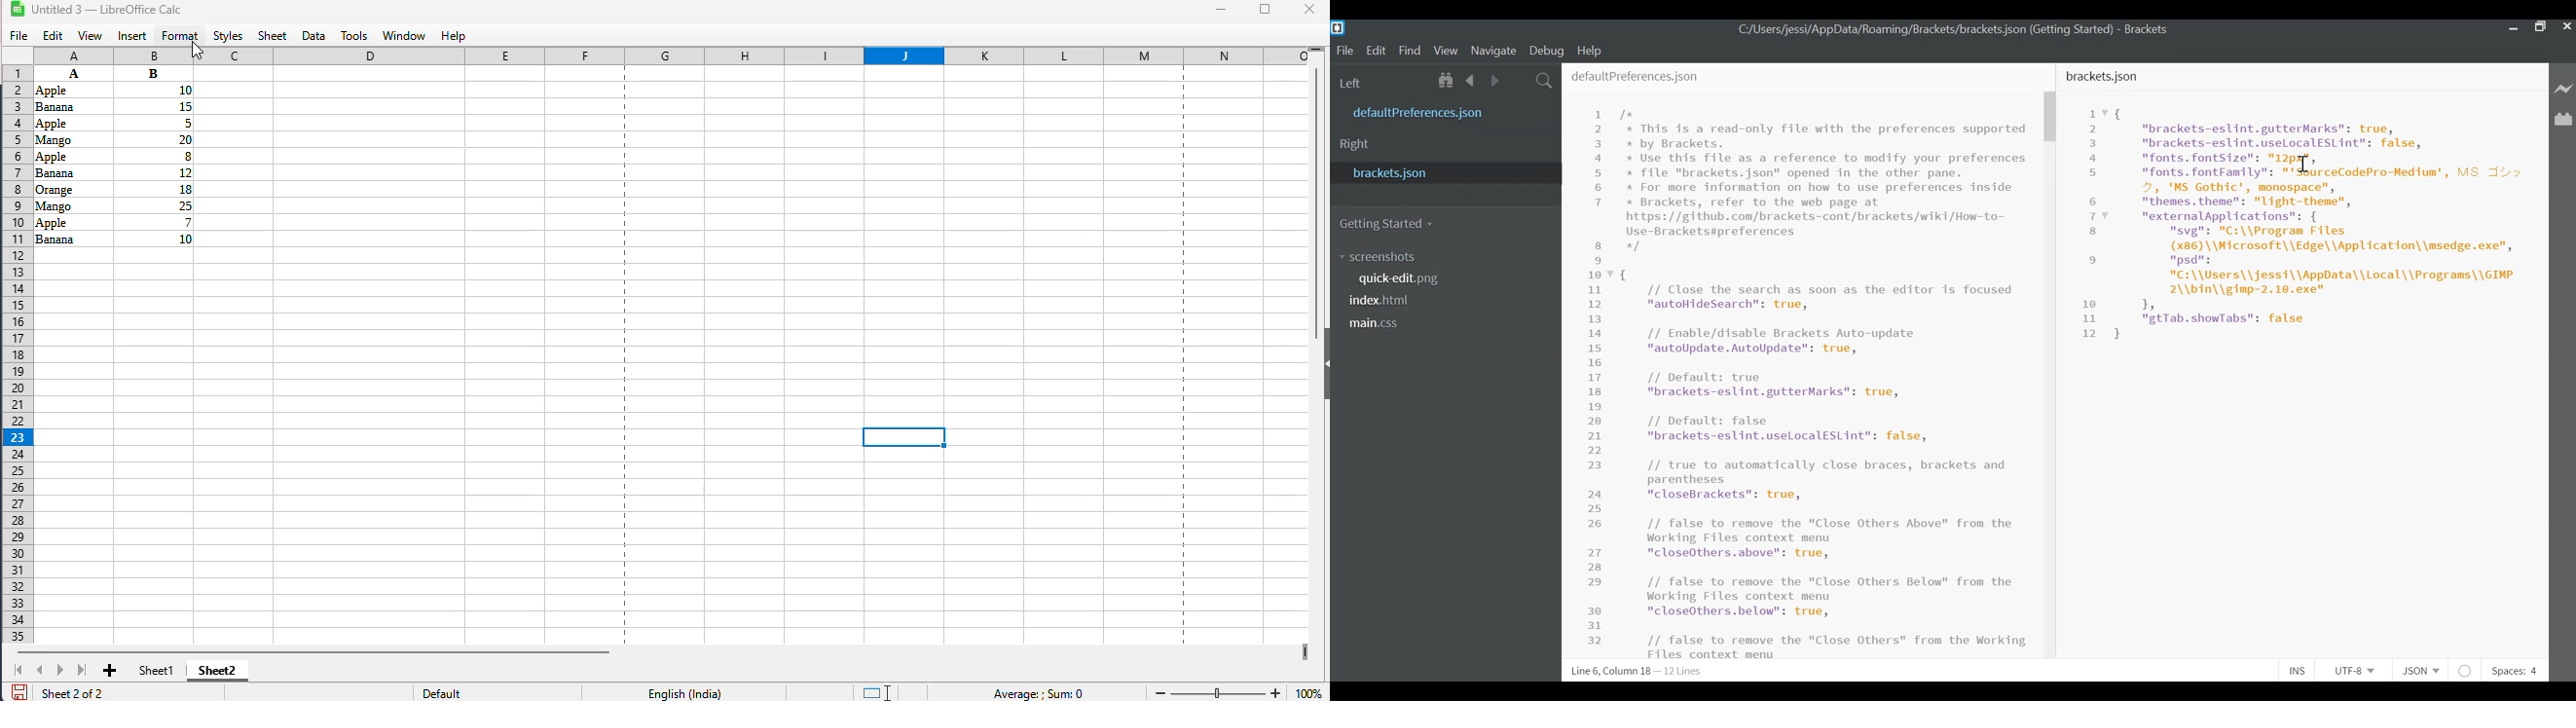 The image size is (2576, 728). Describe the element at coordinates (2051, 118) in the screenshot. I see `Vertical Scroll bar` at that location.